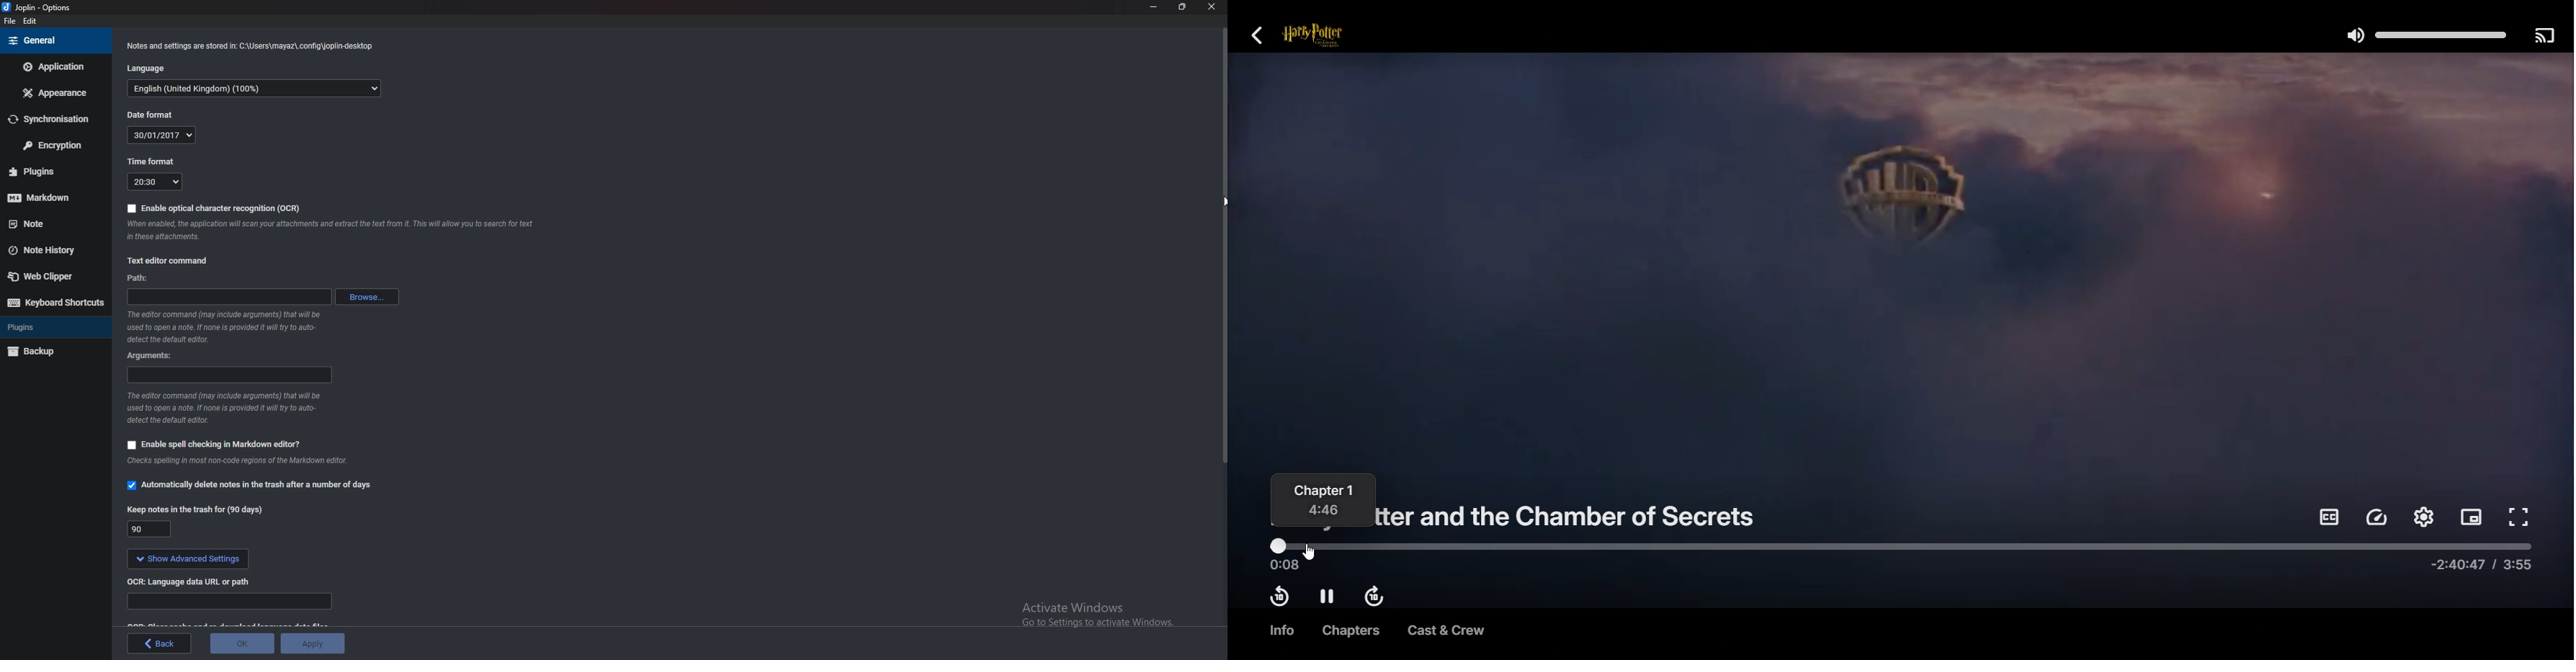 The width and height of the screenshot is (2576, 672). Describe the element at coordinates (252, 487) in the screenshot. I see `Automatically delete notes` at that location.